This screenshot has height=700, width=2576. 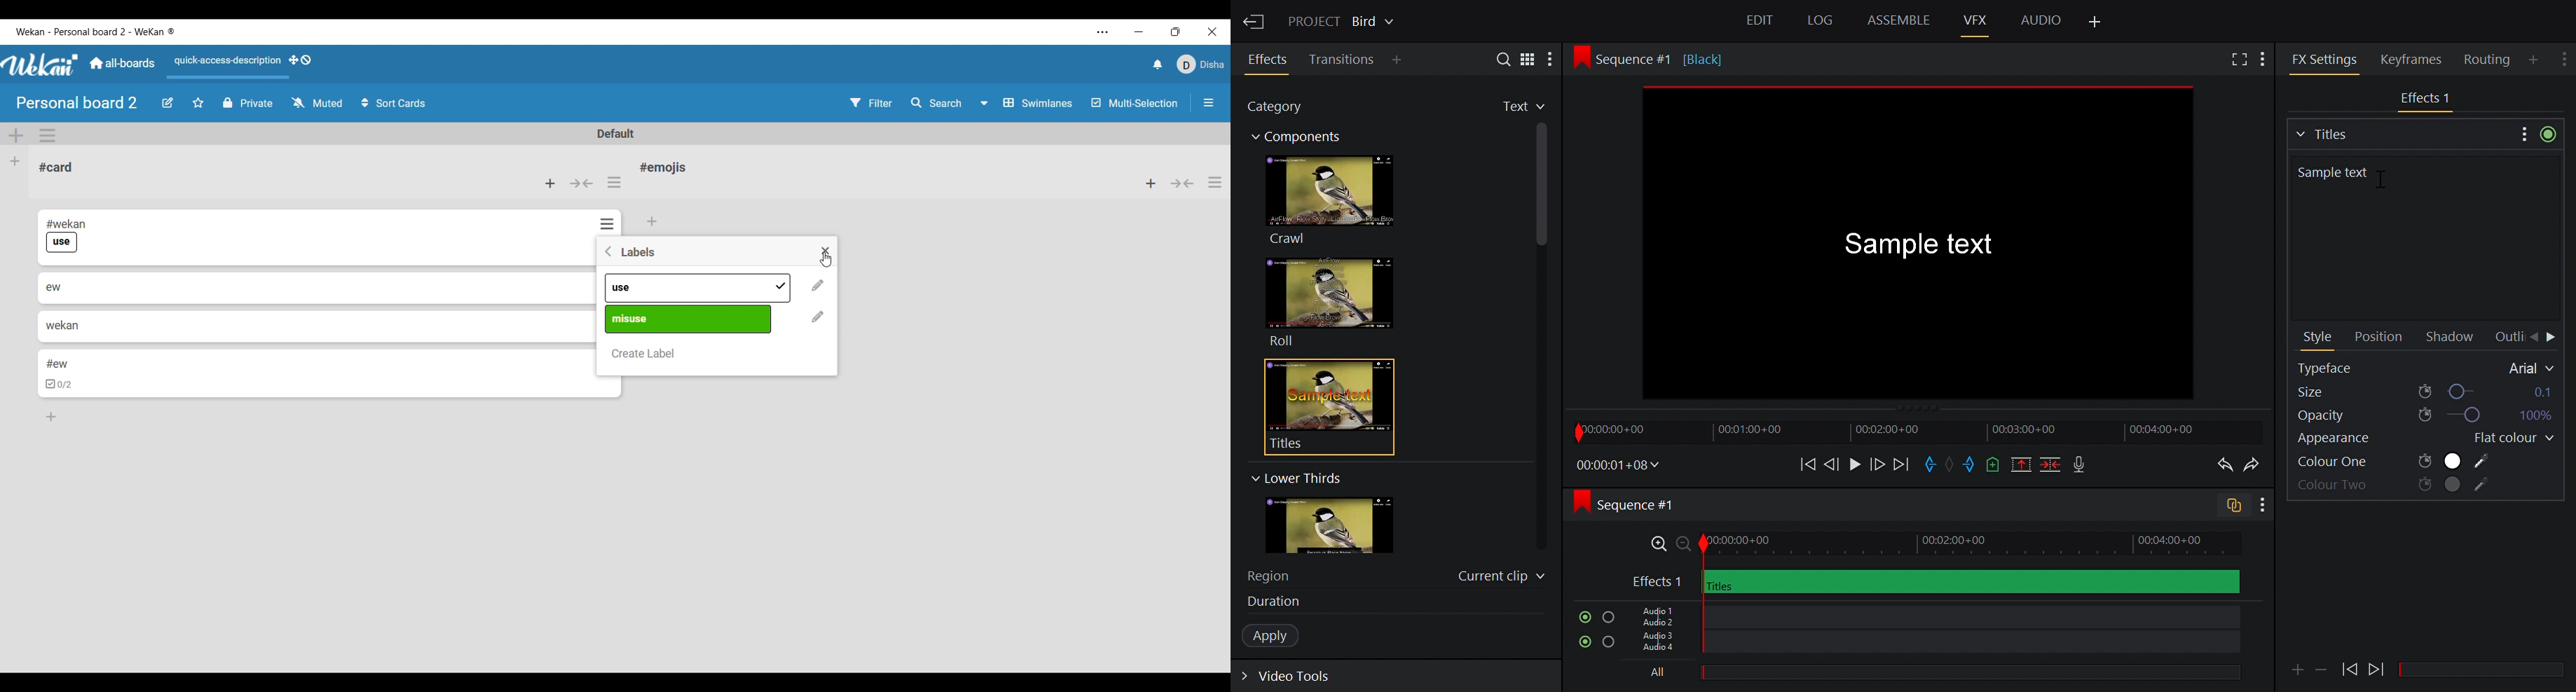 What do you see at coordinates (1762, 22) in the screenshot?
I see `Edit` at bounding box center [1762, 22].